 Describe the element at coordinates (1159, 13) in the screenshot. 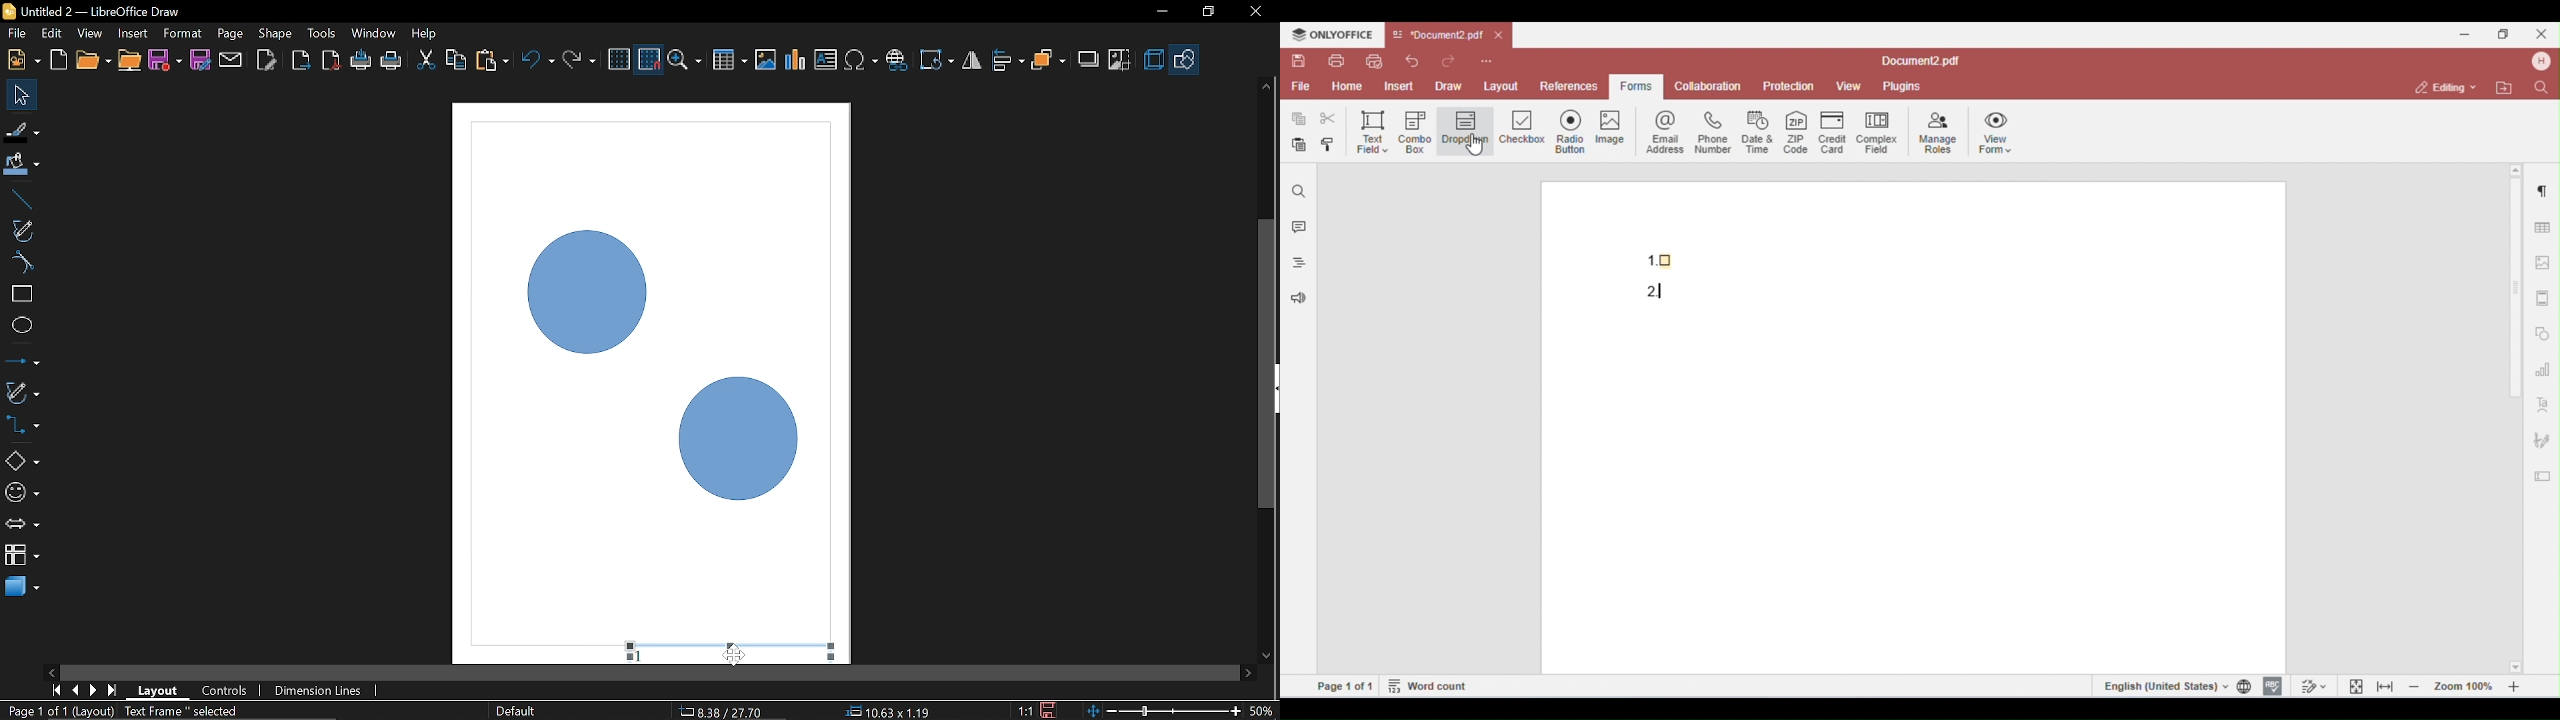

I see `Minimize` at that location.